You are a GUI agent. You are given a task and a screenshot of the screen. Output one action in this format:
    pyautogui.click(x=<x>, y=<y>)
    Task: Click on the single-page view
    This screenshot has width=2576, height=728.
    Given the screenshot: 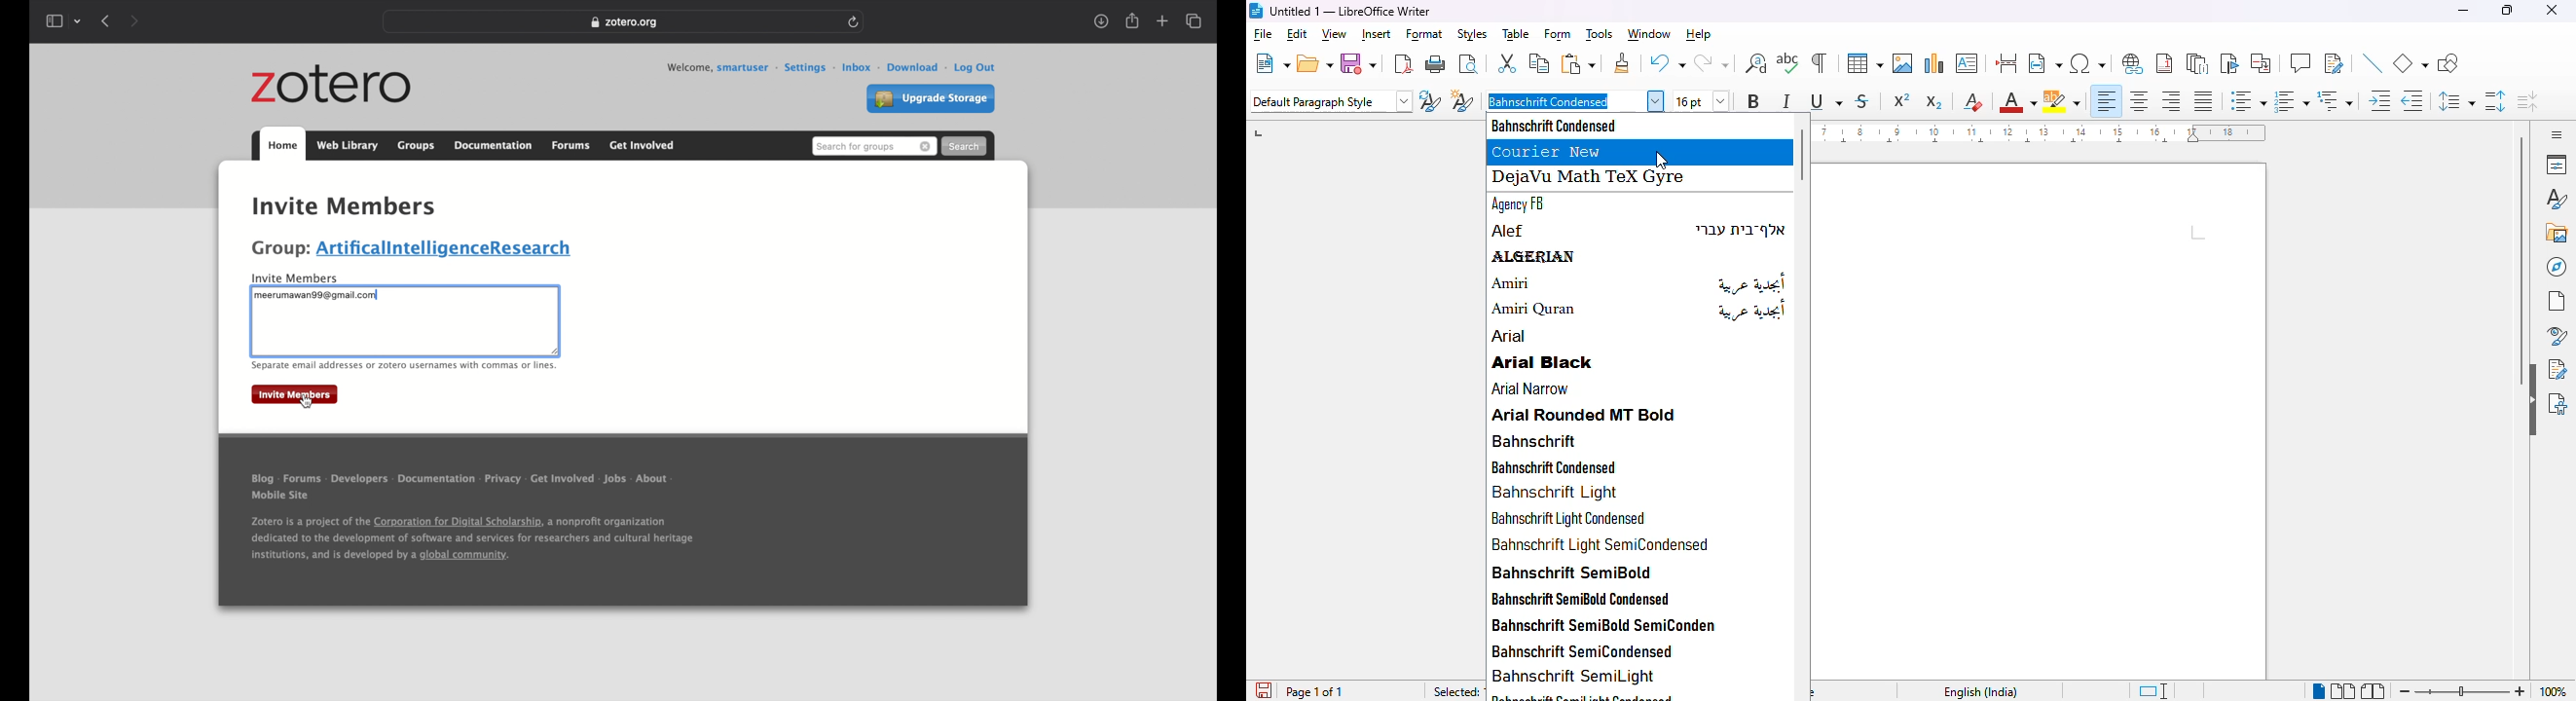 What is the action you would take?
    pyautogui.click(x=2317, y=690)
    